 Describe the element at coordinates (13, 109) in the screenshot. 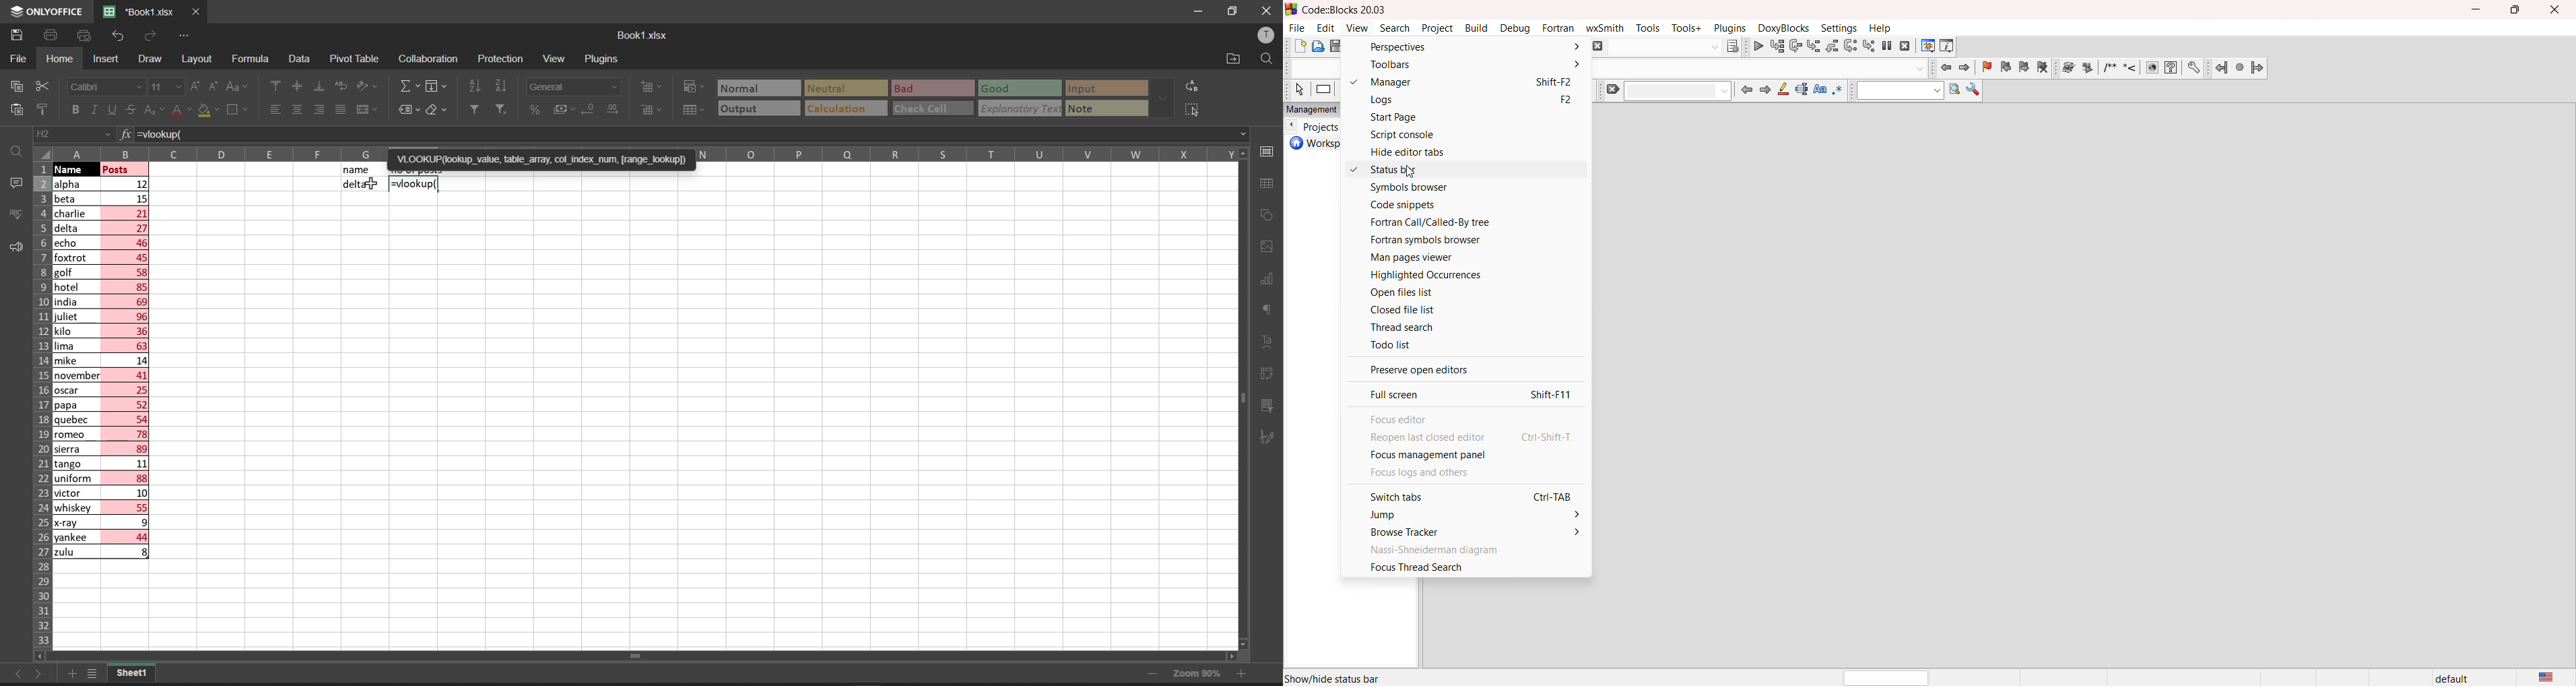

I see `paste` at that location.